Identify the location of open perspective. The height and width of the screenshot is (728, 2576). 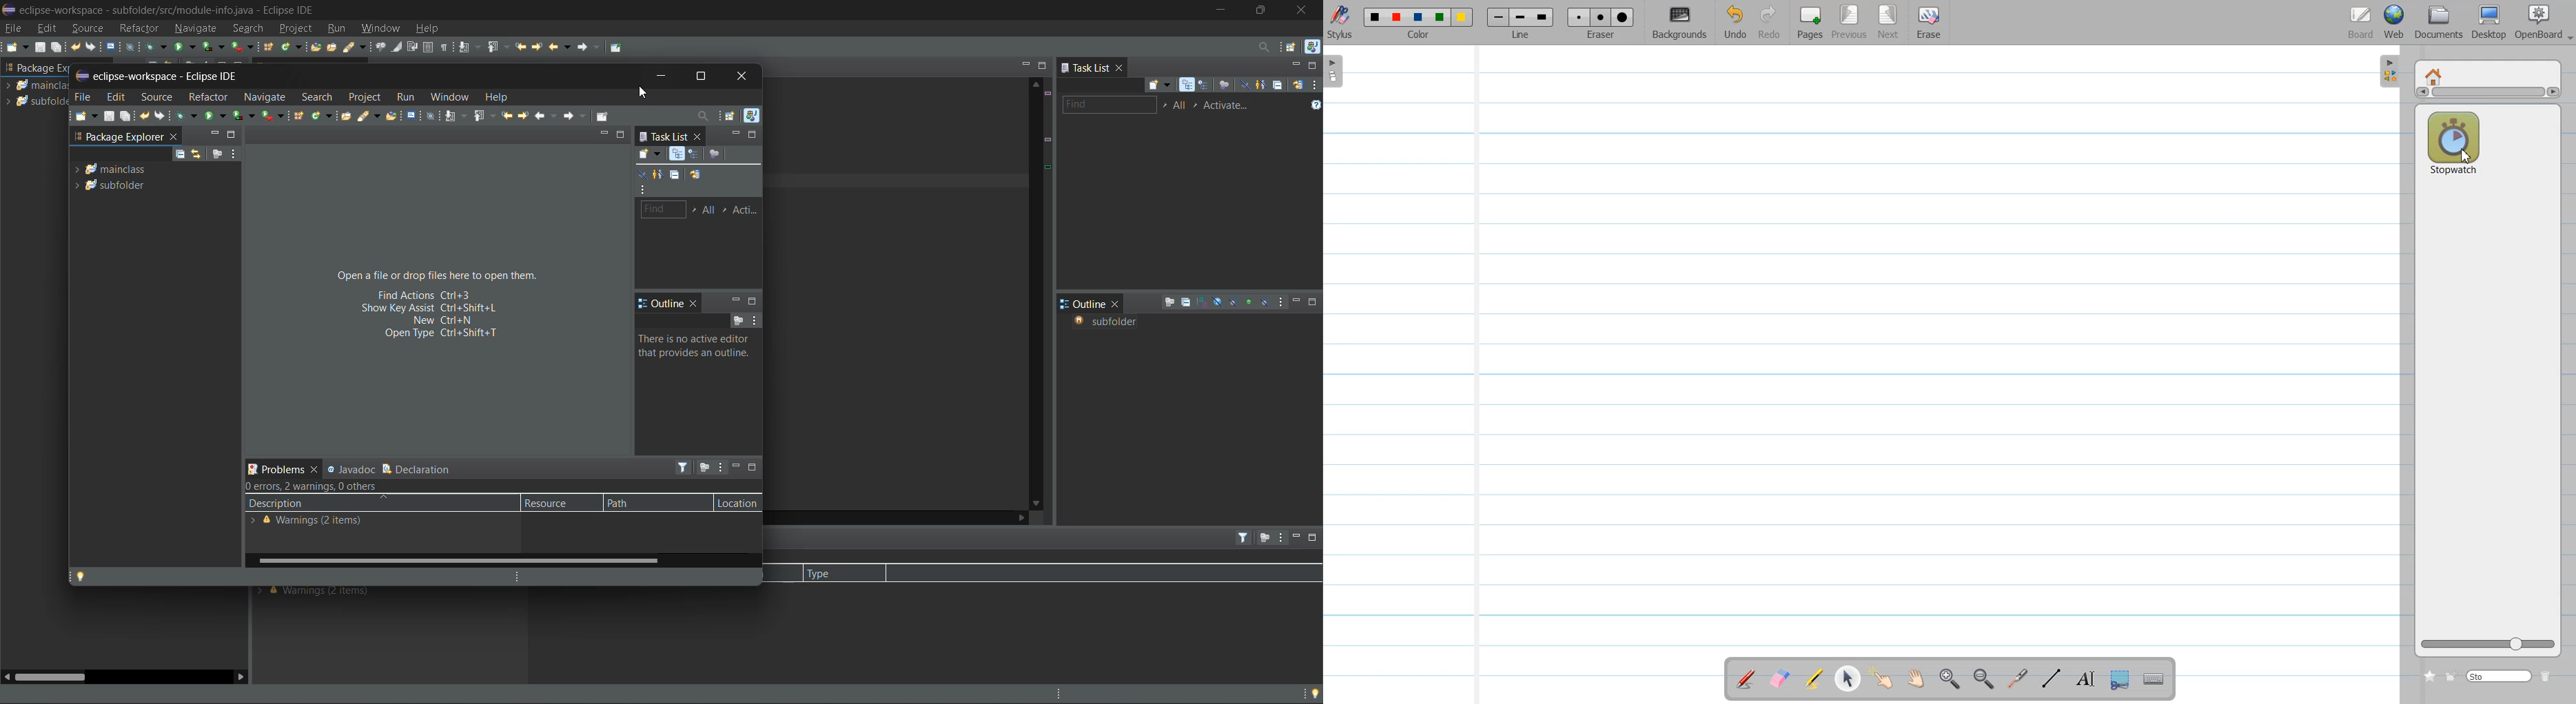
(1293, 48).